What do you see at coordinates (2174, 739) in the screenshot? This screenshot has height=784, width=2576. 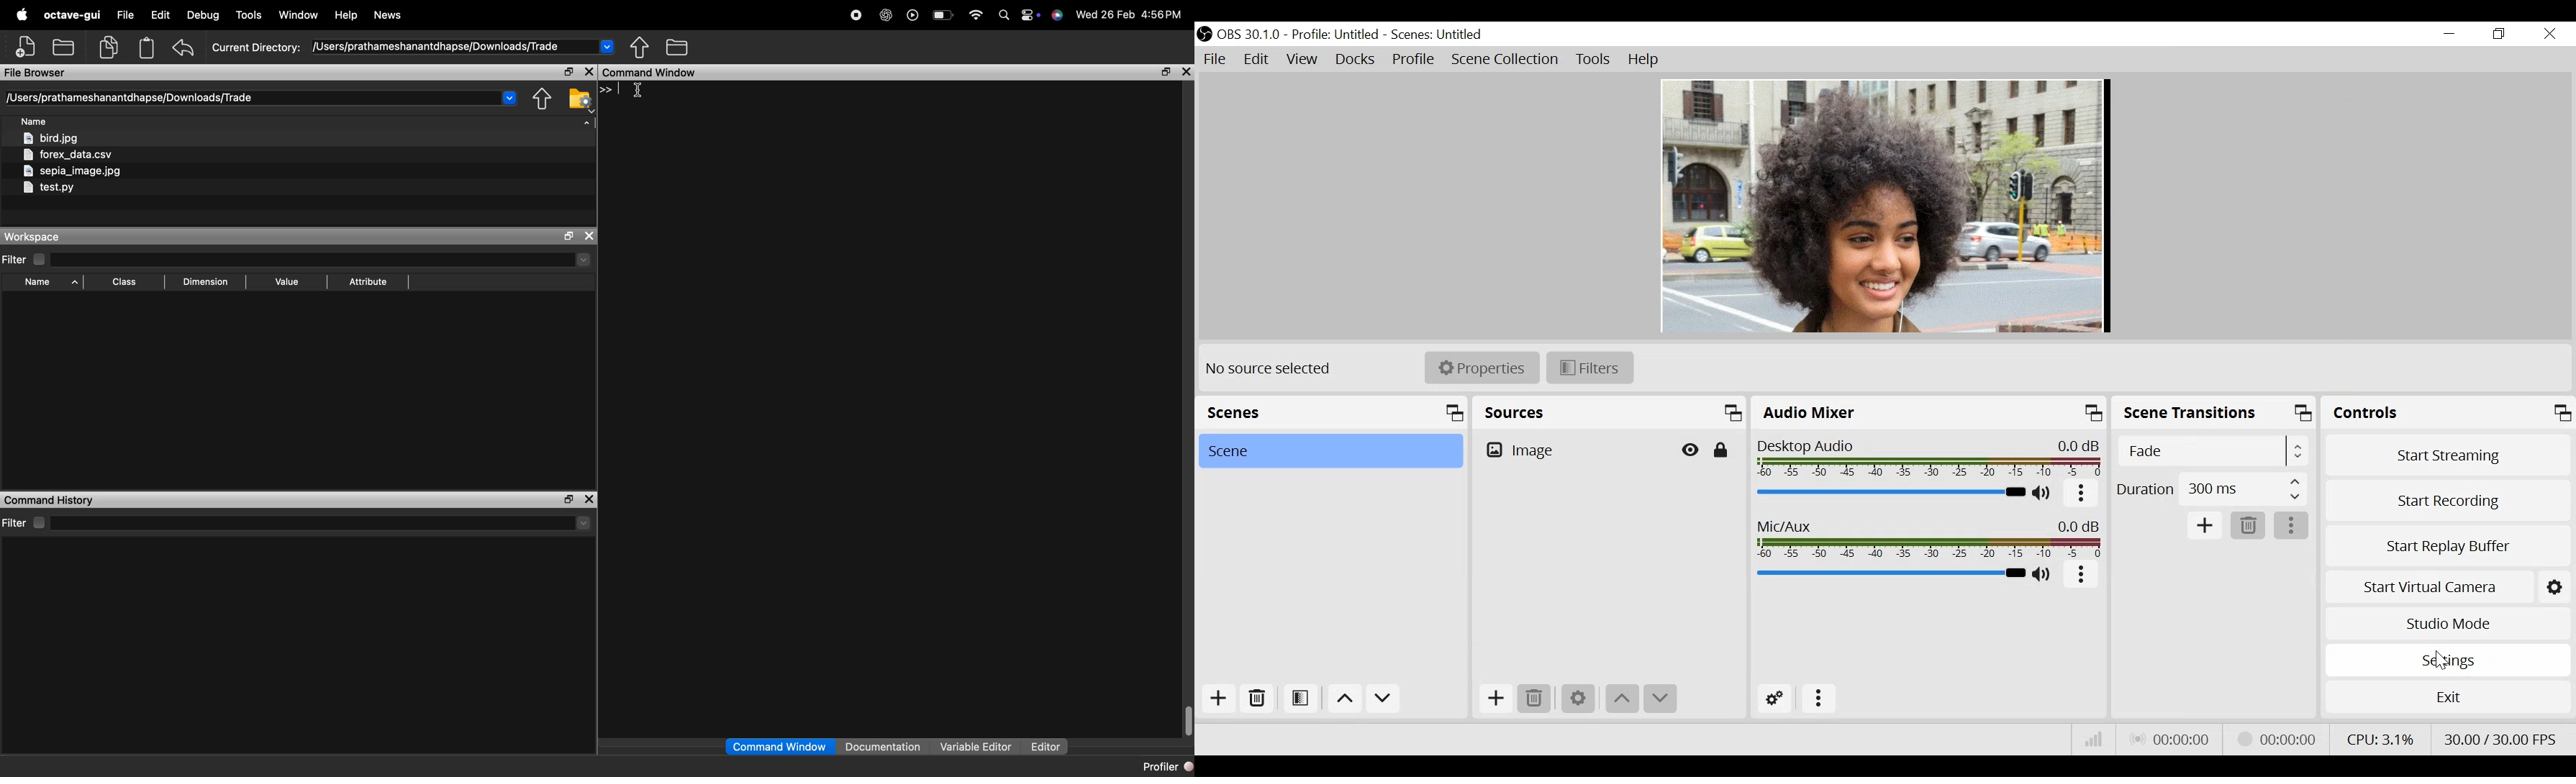 I see `Live Status` at bounding box center [2174, 739].